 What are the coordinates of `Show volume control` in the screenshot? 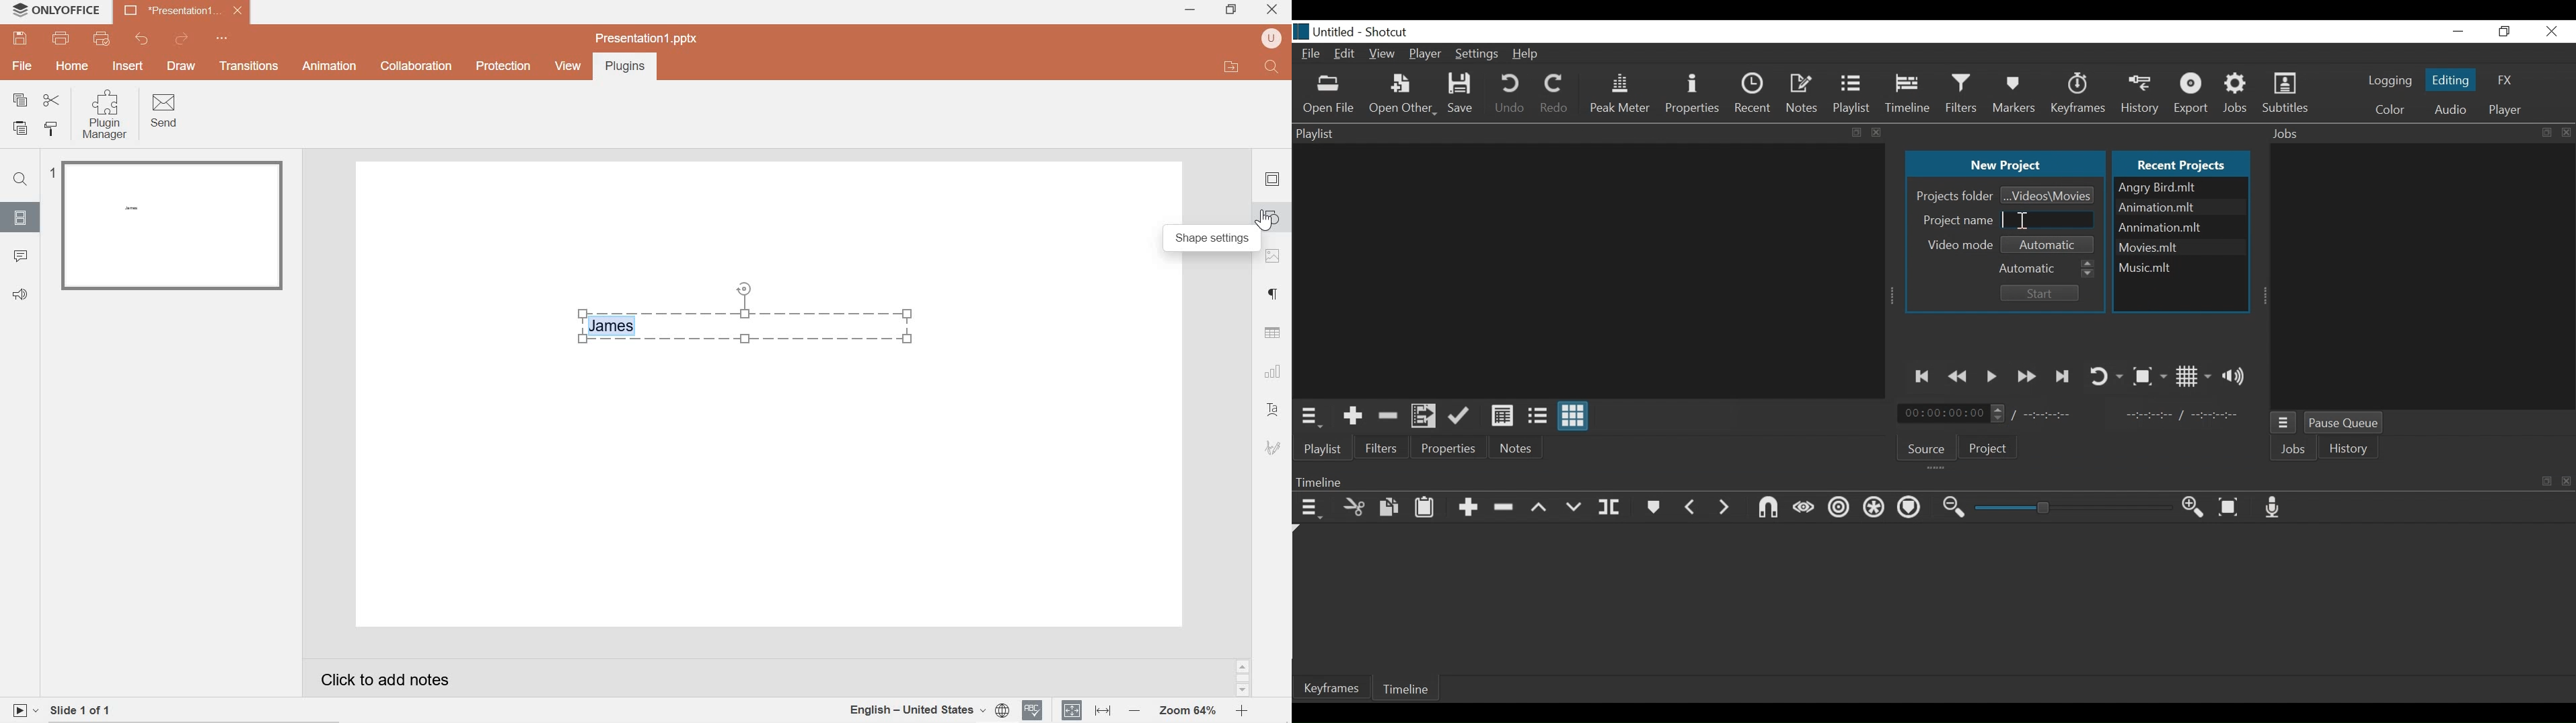 It's located at (2237, 376).